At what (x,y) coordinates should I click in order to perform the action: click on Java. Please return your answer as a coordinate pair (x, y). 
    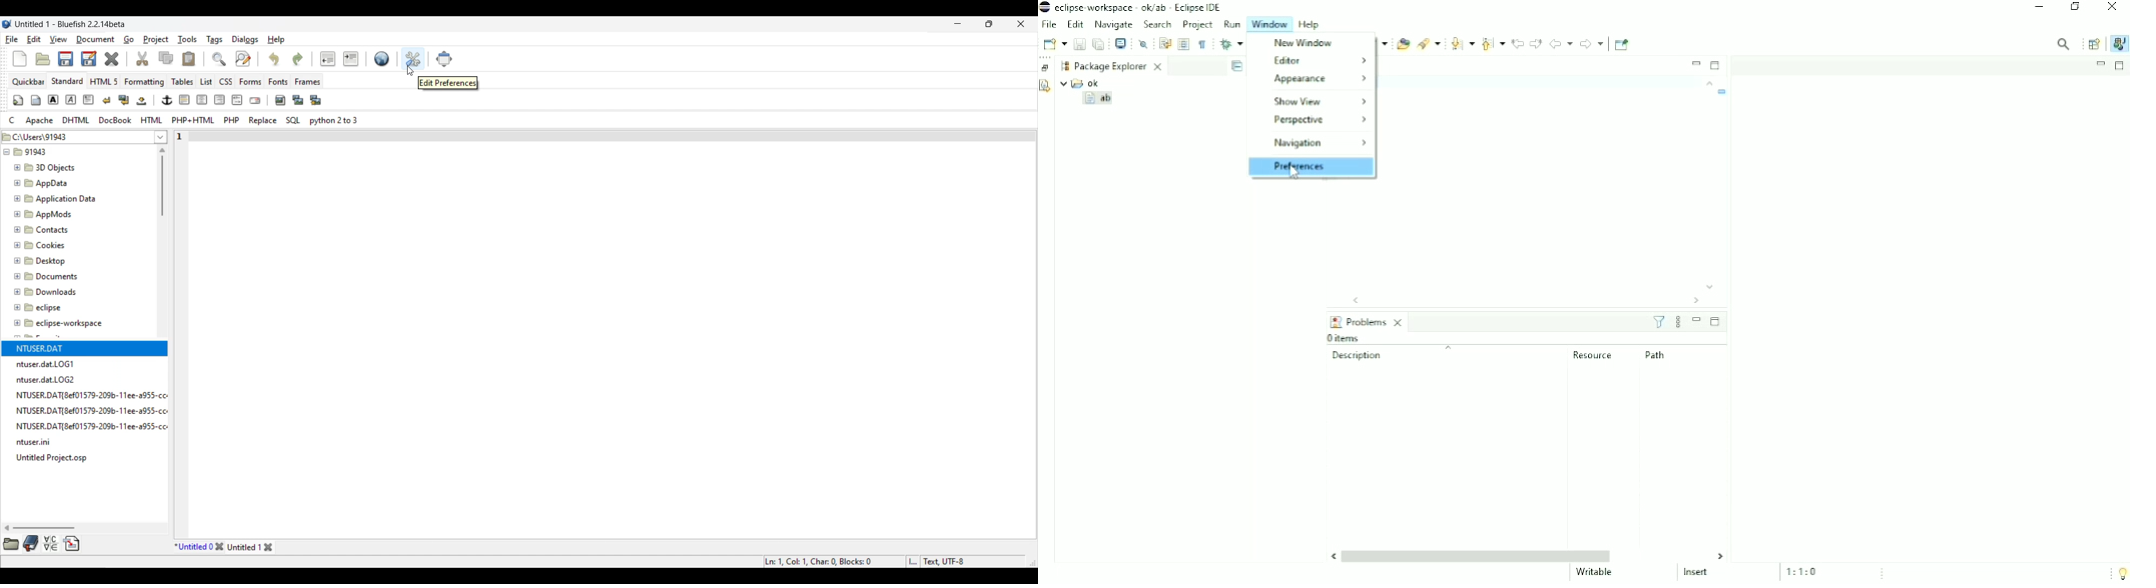
    Looking at the image, I should click on (2119, 43).